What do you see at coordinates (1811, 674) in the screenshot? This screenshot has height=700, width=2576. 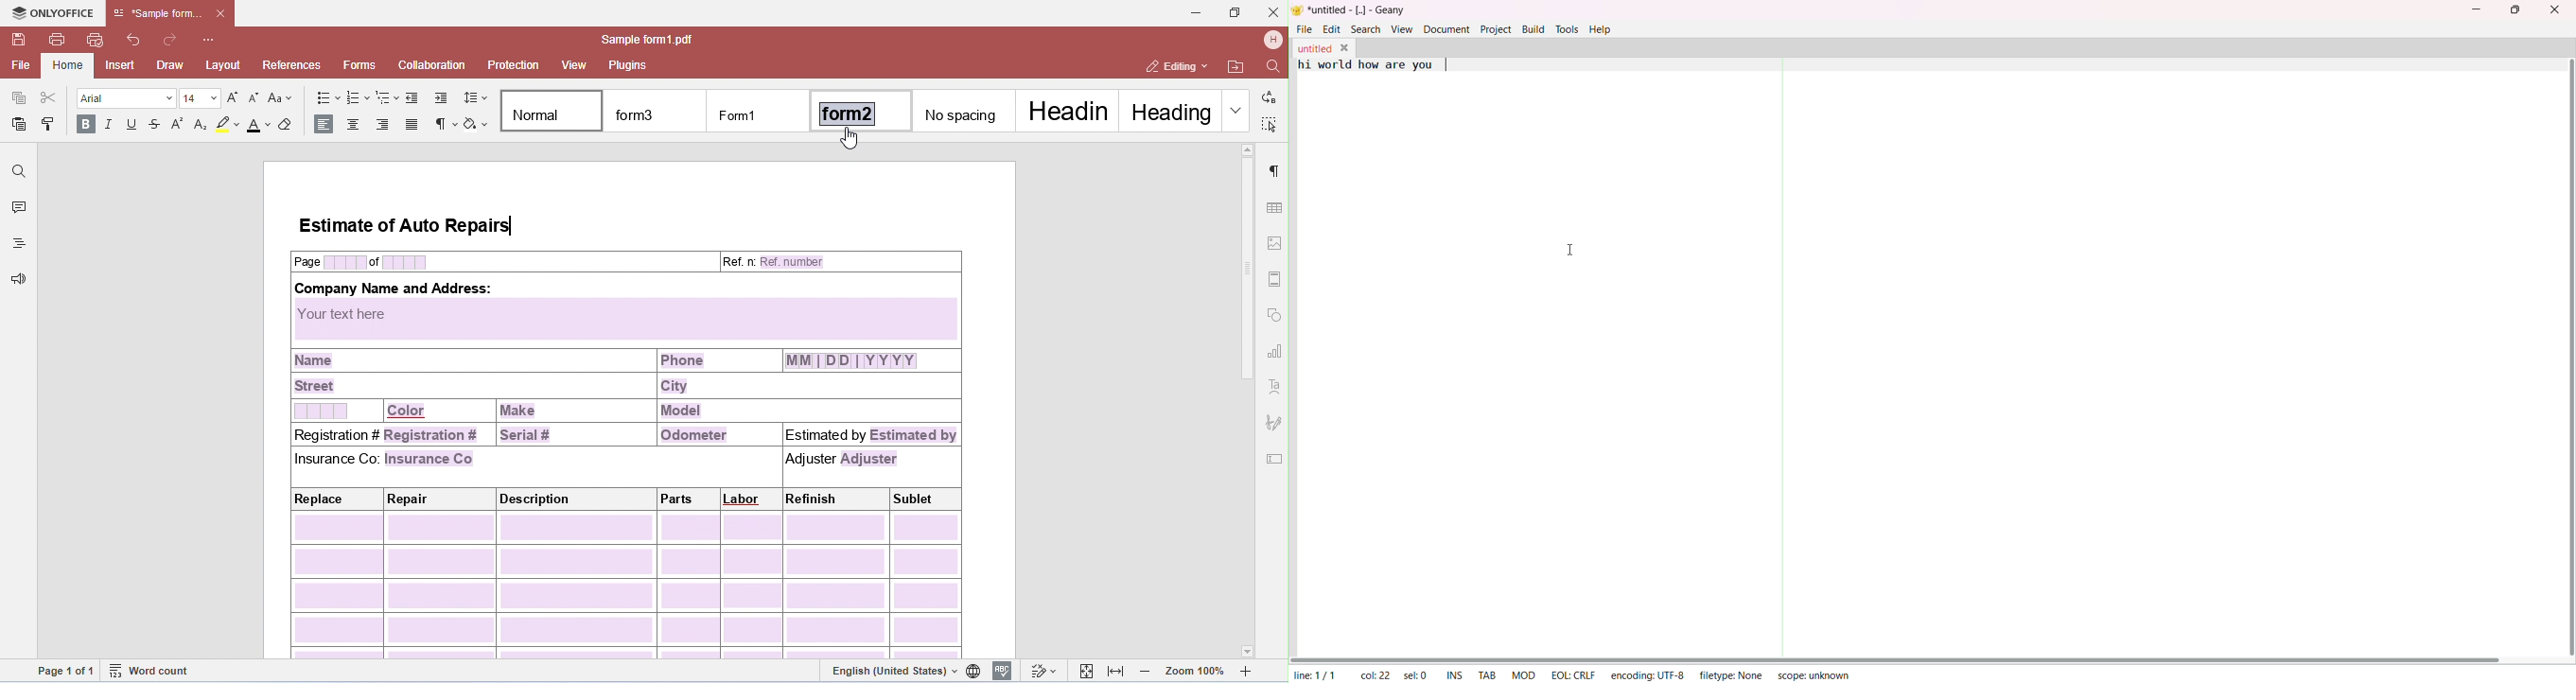 I see `scope: unknown` at bounding box center [1811, 674].